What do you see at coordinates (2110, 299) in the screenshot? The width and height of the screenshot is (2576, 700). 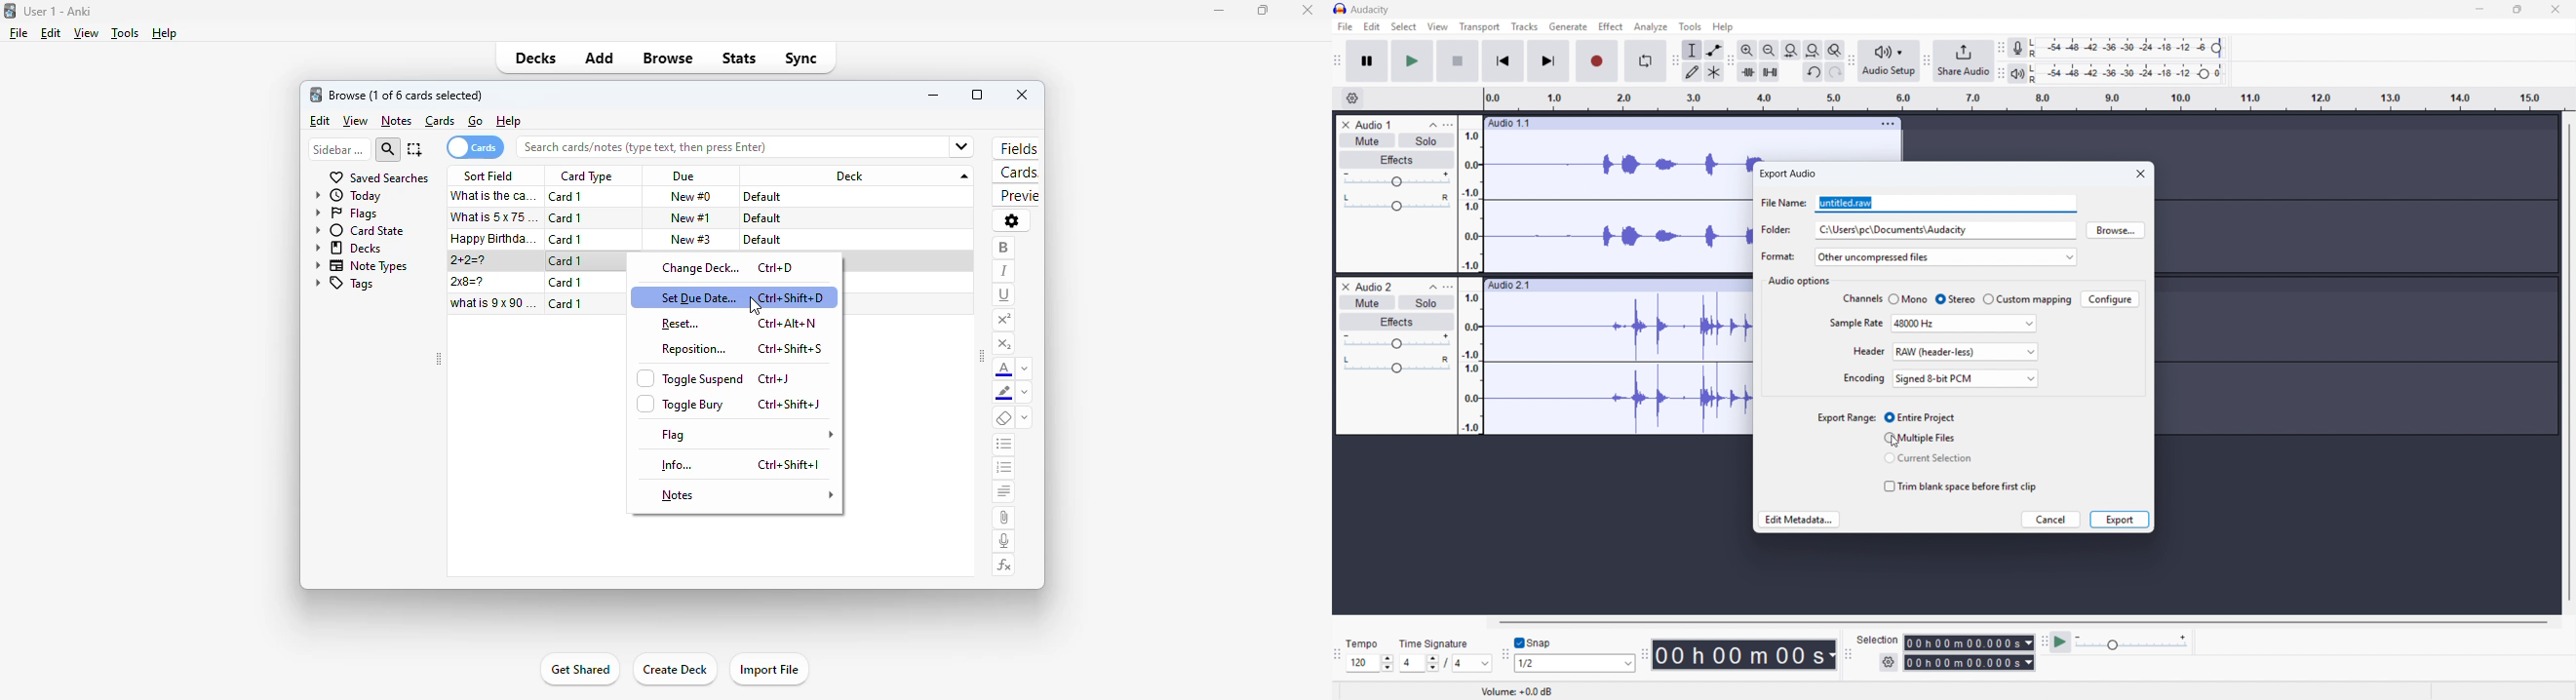 I see `Configure ` at bounding box center [2110, 299].